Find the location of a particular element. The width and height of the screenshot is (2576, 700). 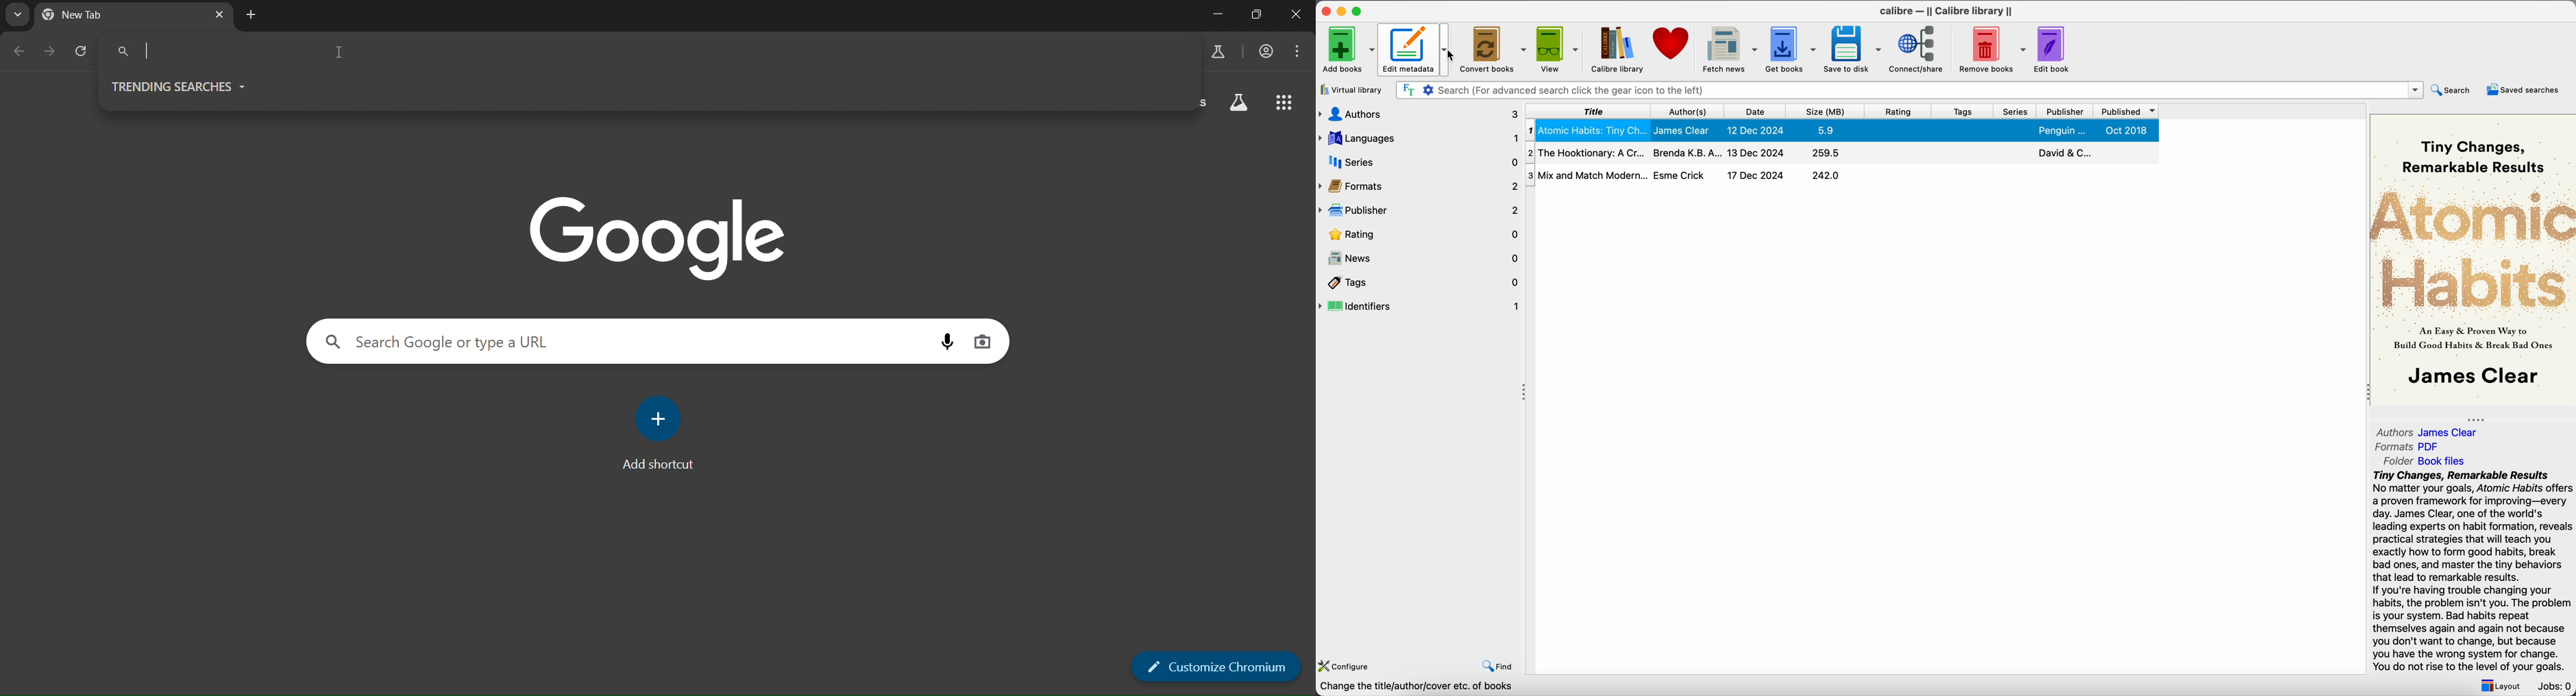

David & C... is located at coordinates (2063, 153).